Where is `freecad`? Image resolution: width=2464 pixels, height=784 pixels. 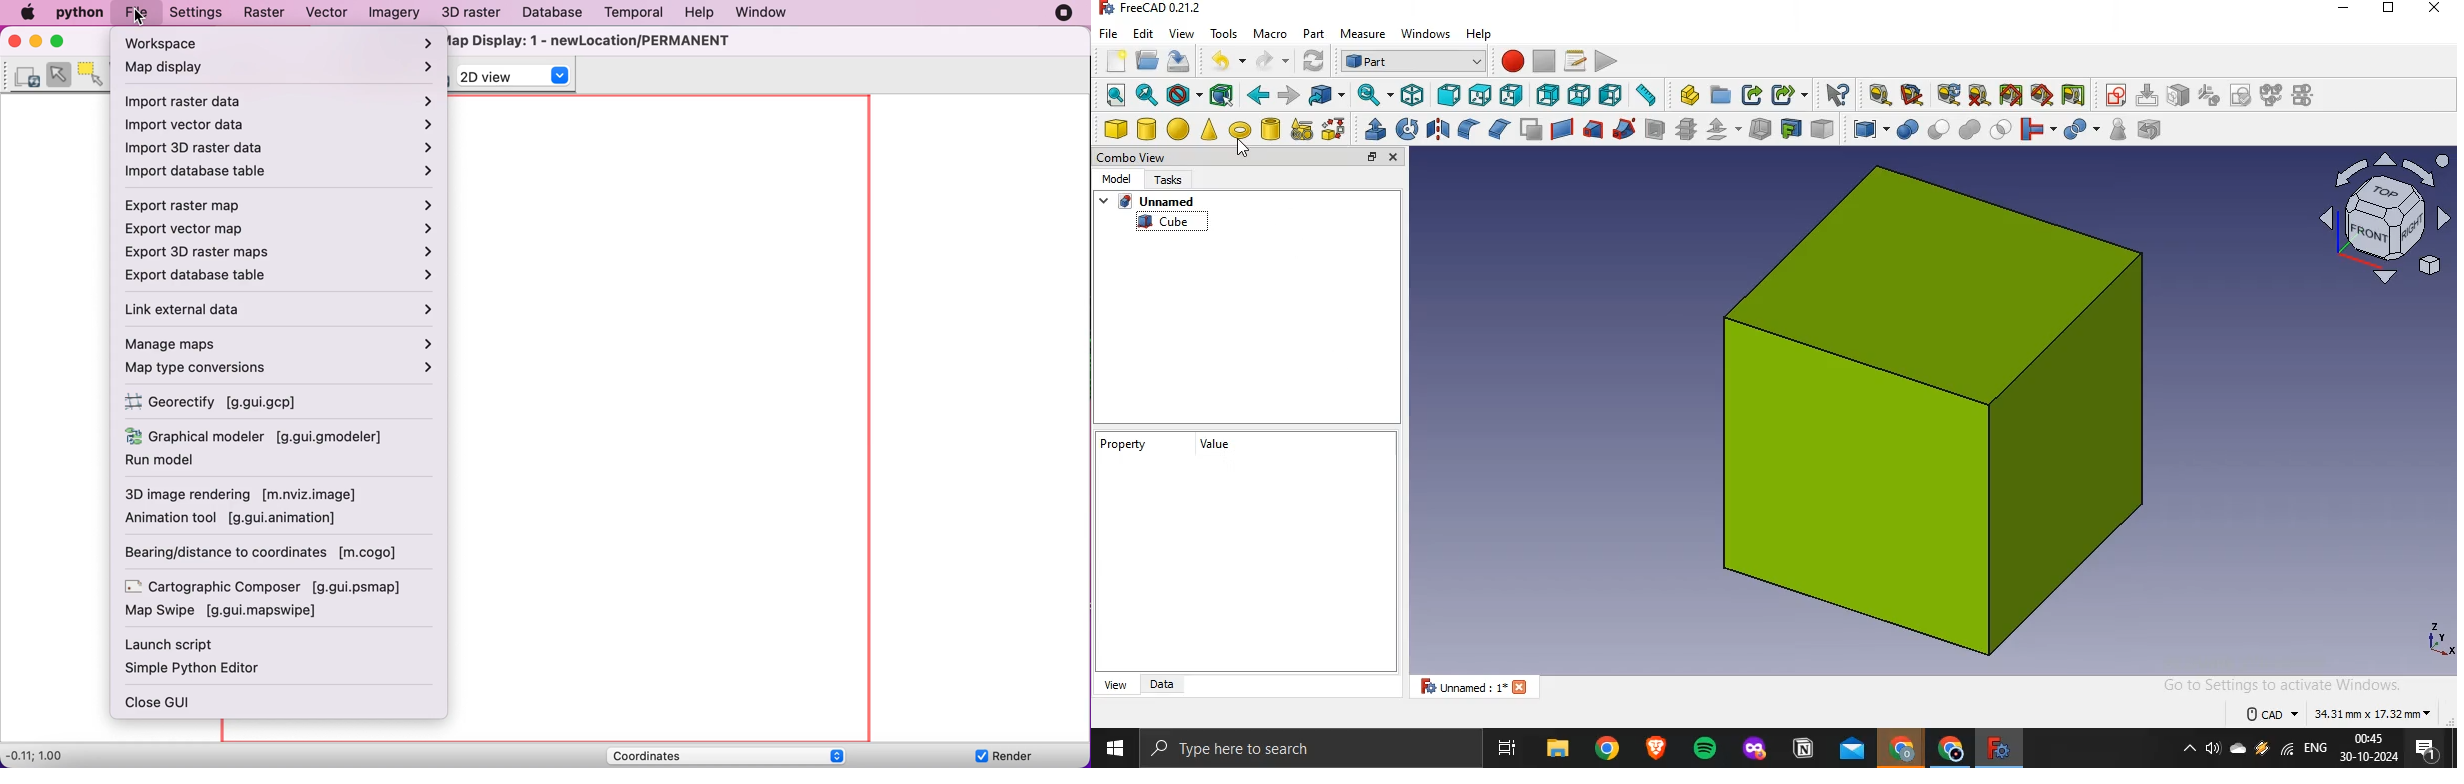 freecad is located at coordinates (1999, 746).